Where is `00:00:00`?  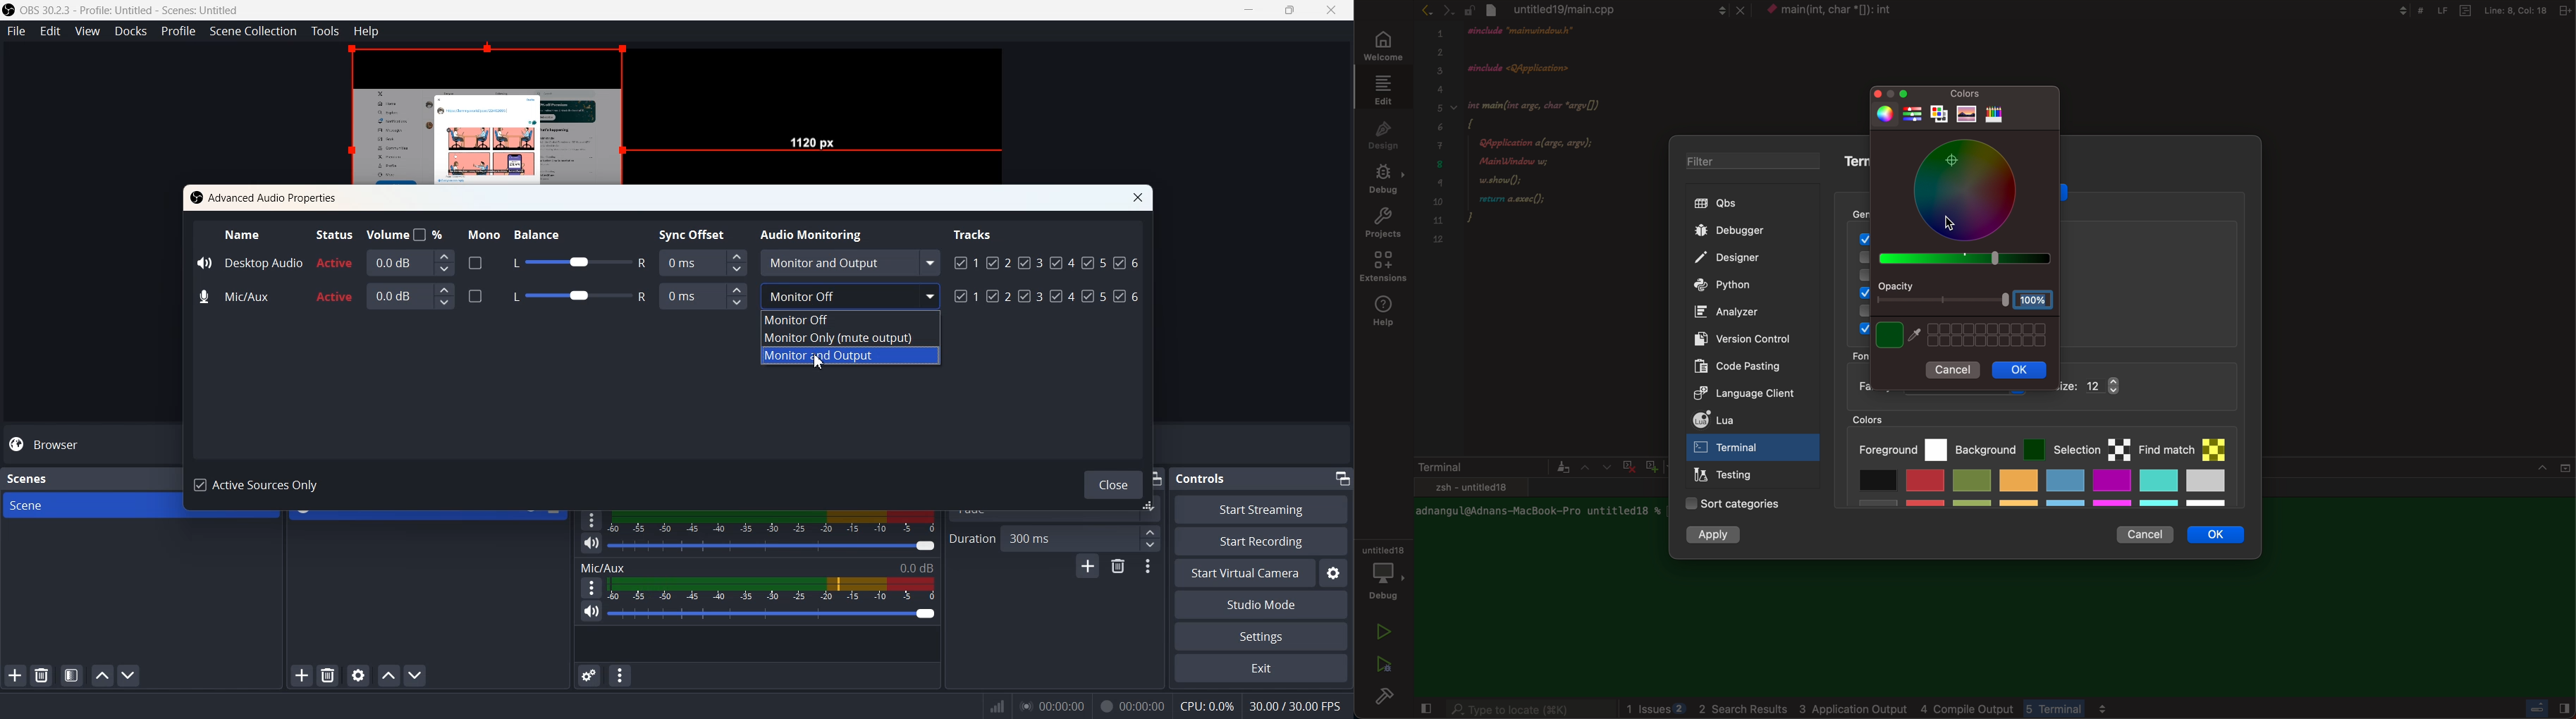
00:00:00 is located at coordinates (1053, 705).